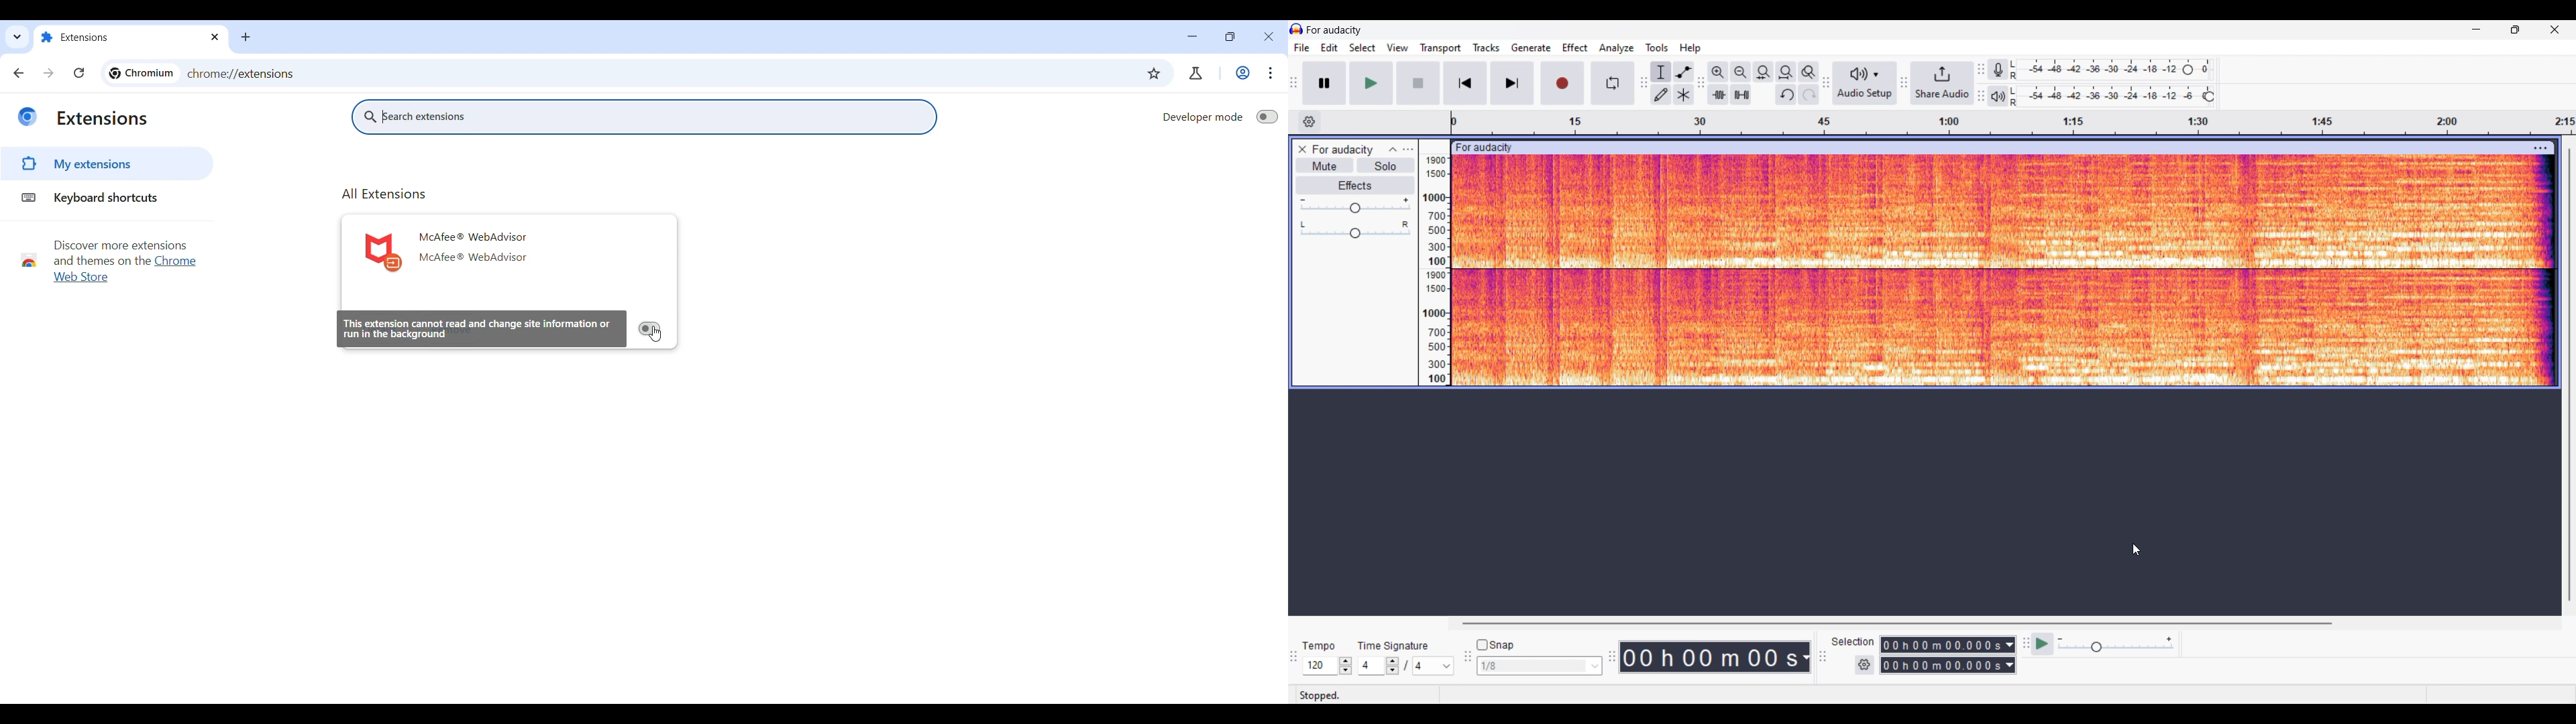 Image resolution: width=2576 pixels, height=728 pixels. I want to click on Track view changed to Spectrogram view, so click(2008, 272).